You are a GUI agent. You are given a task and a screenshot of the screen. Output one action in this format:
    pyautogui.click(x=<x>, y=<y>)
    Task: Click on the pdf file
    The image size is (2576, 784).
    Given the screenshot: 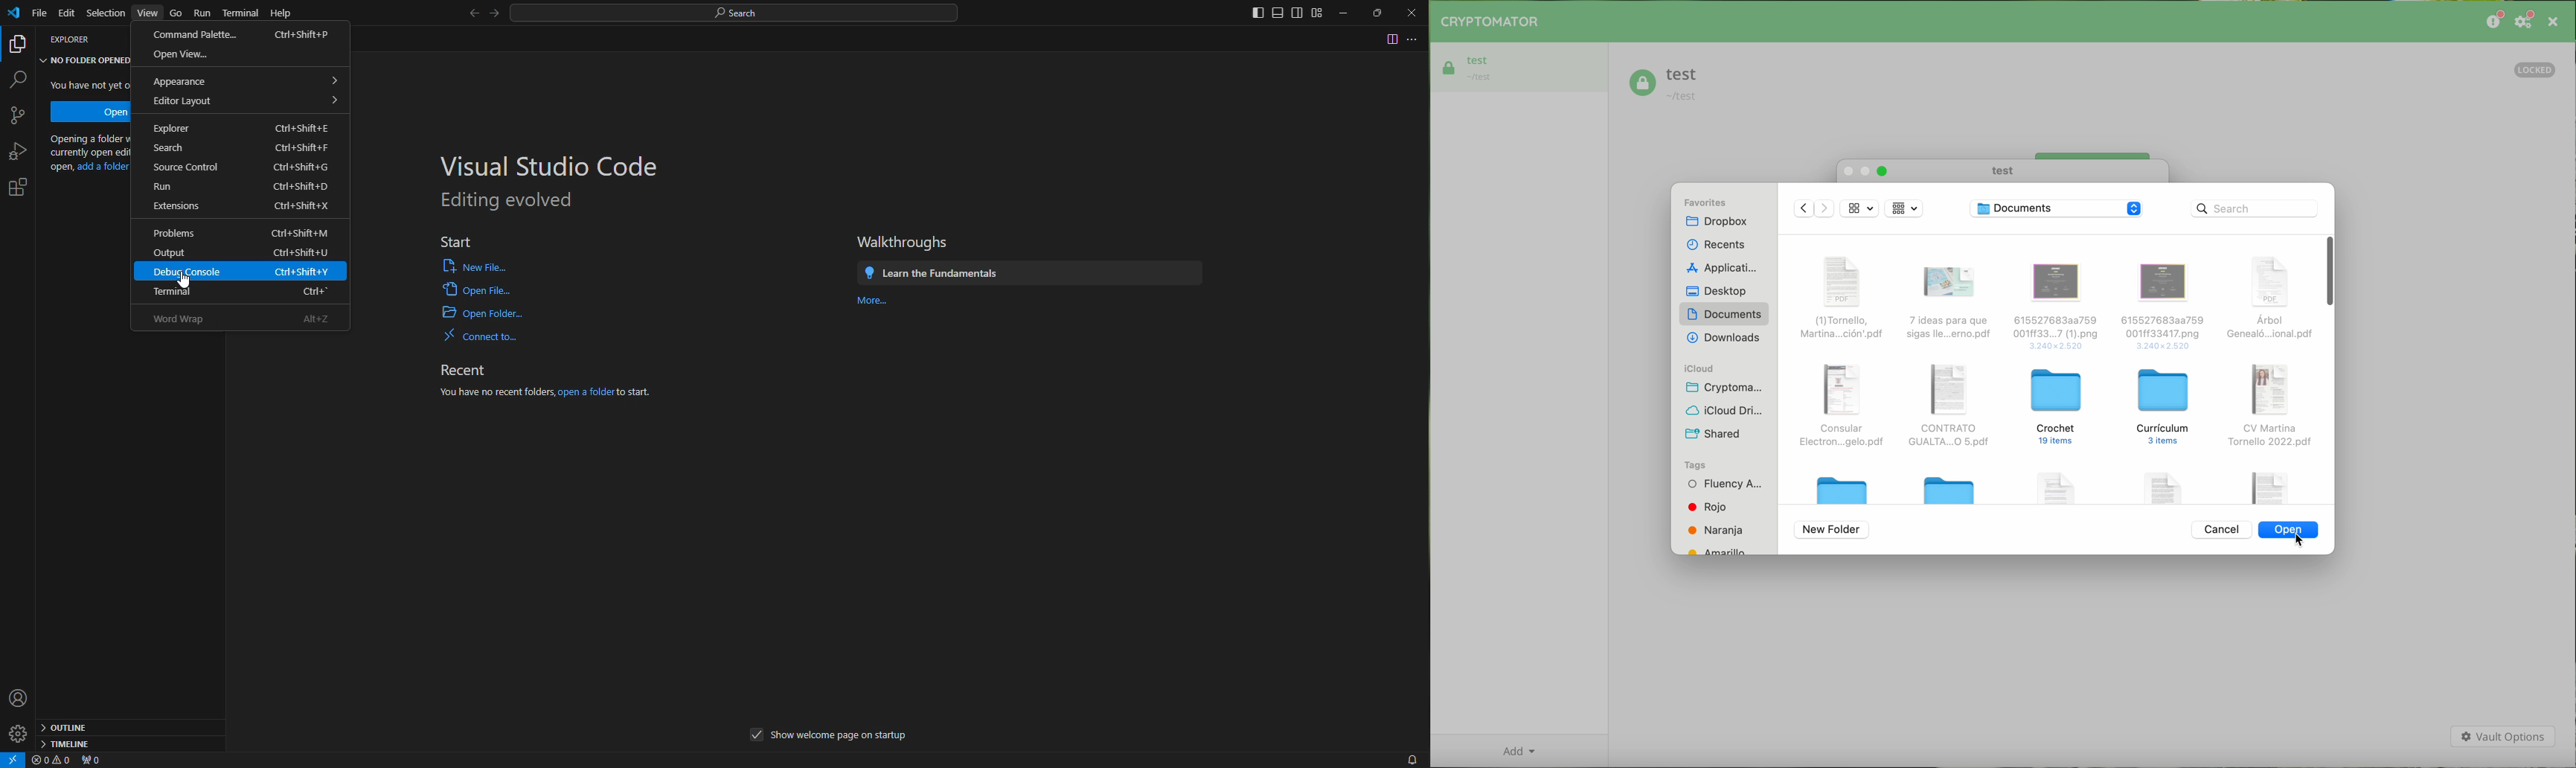 What is the action you would take?
    pyautogui.click(x=2269, y=301)
    